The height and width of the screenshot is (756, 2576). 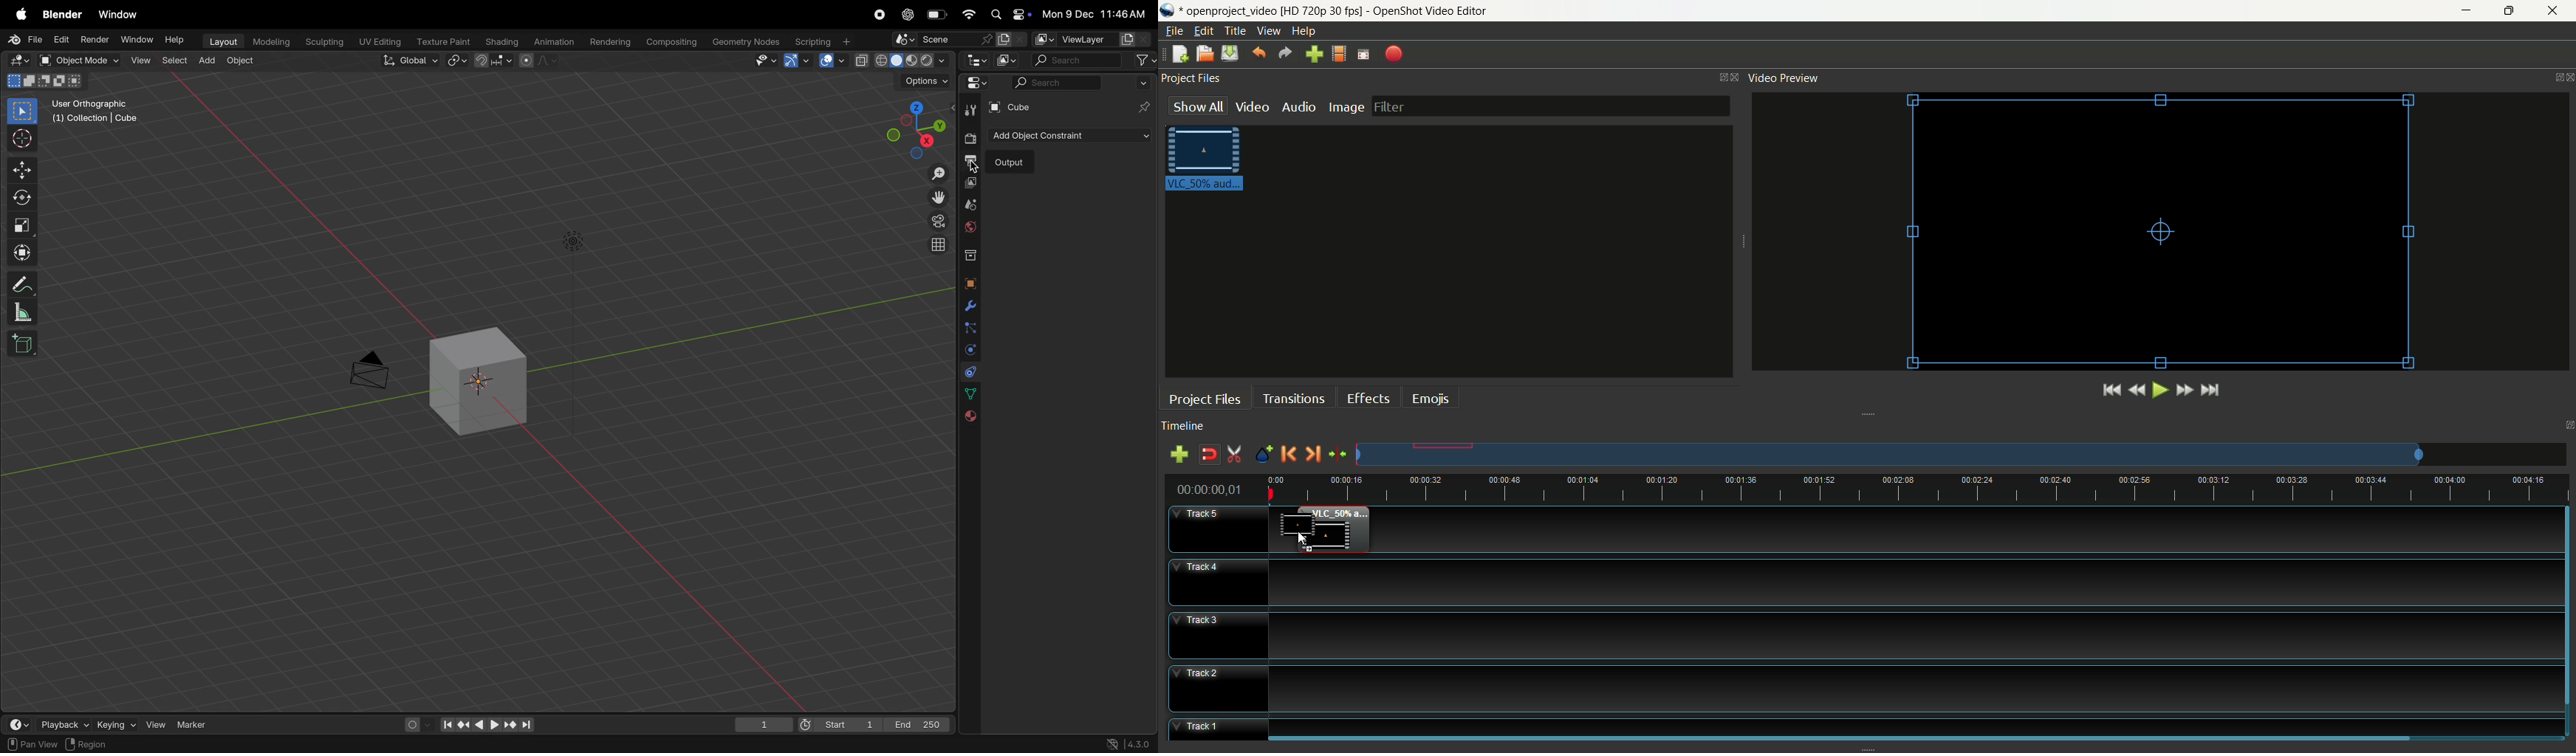 What do you see at coordinates (1146, 61) in the screenshot?
I see `filter` at bounding box center [1146, 61].